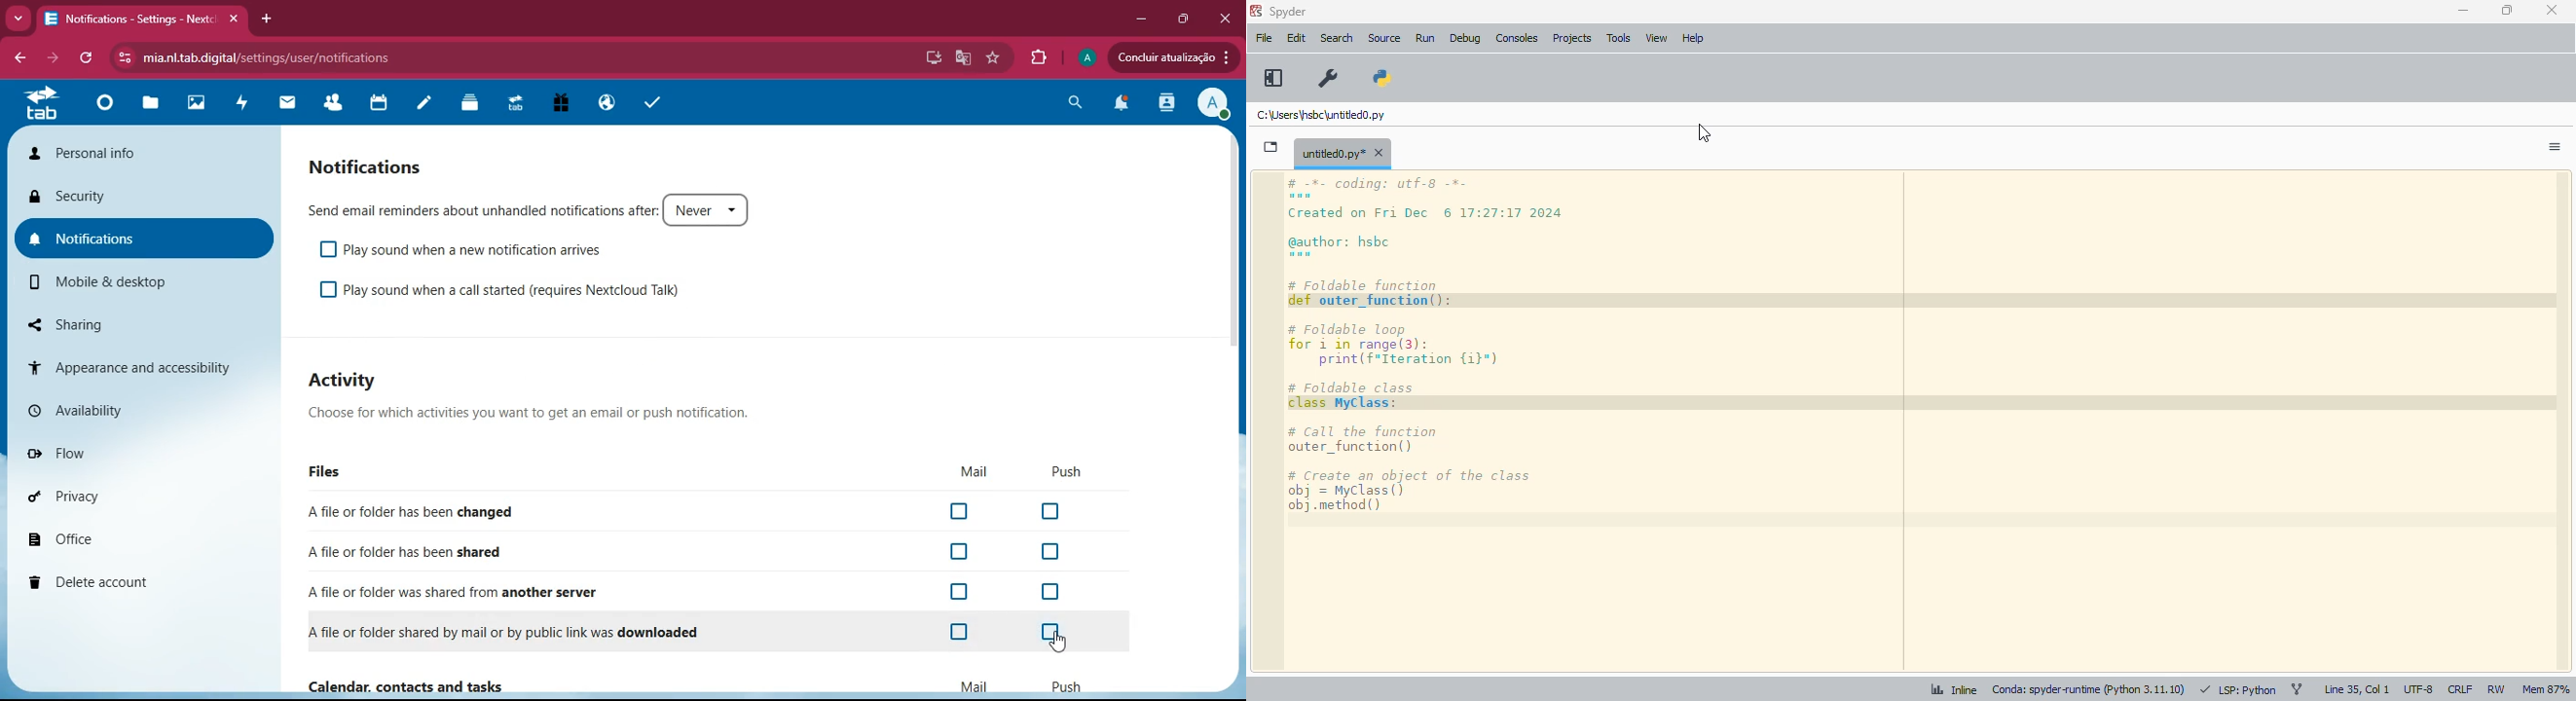 Image resolution: width=2576 pixels, height=728 pixels. I want to click on A file or folder shared by mail or by public link was downloaded, so click(510, 632).